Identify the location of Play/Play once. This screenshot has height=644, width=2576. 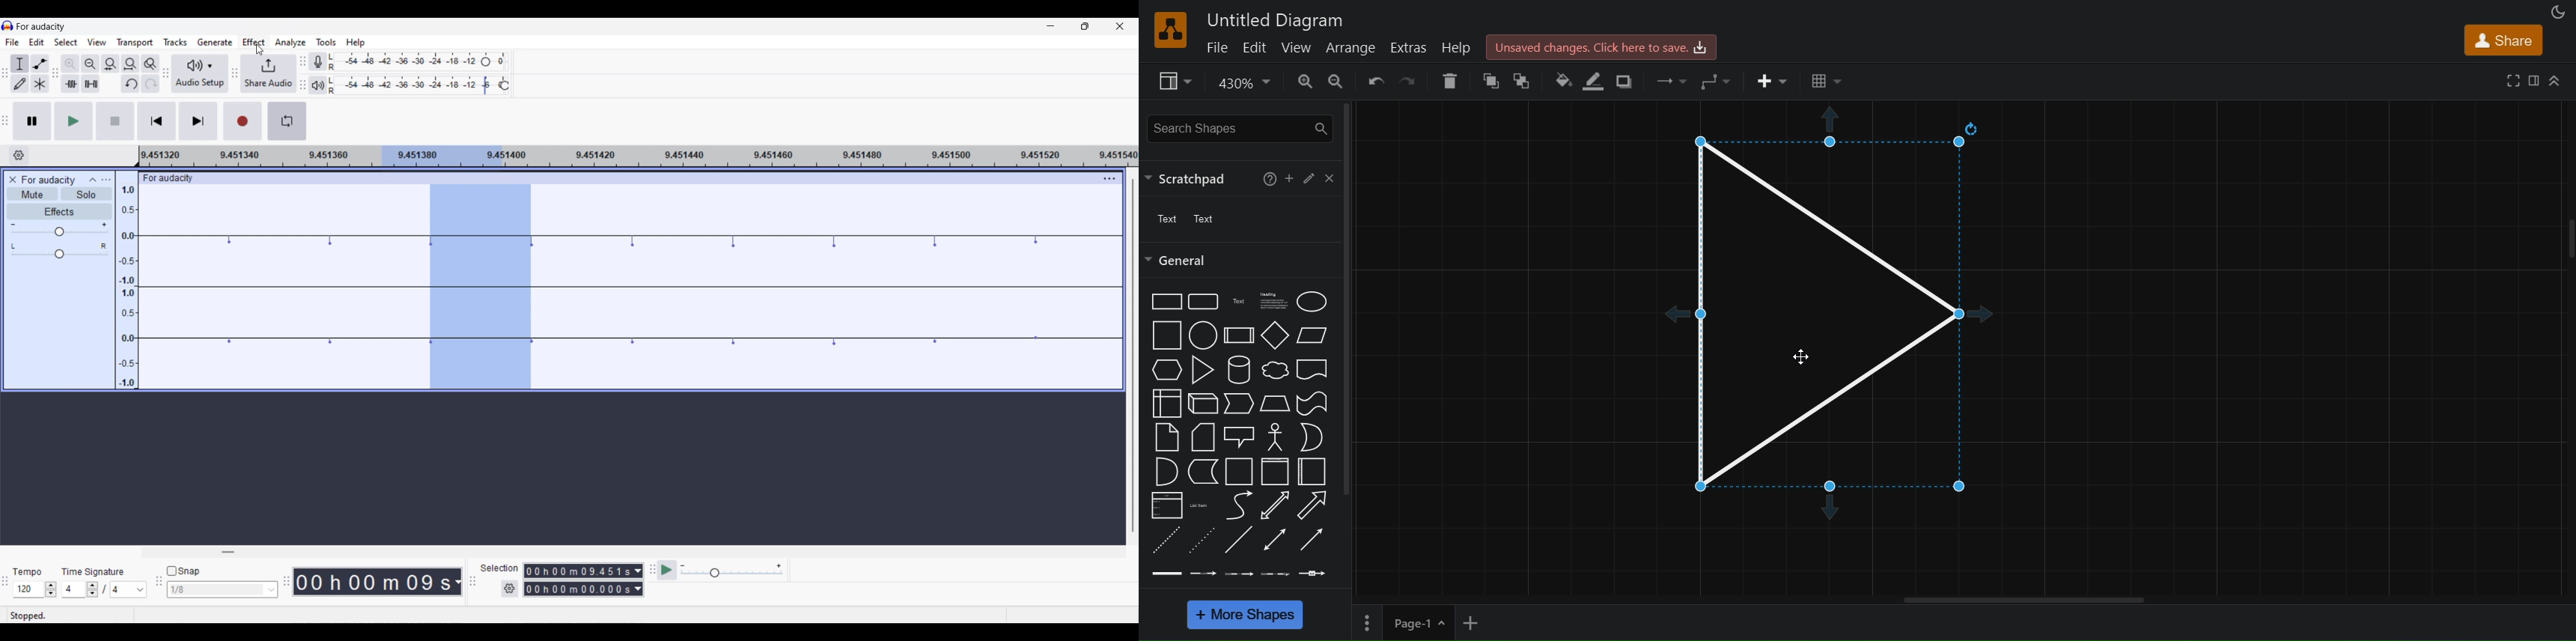
(74, 121).